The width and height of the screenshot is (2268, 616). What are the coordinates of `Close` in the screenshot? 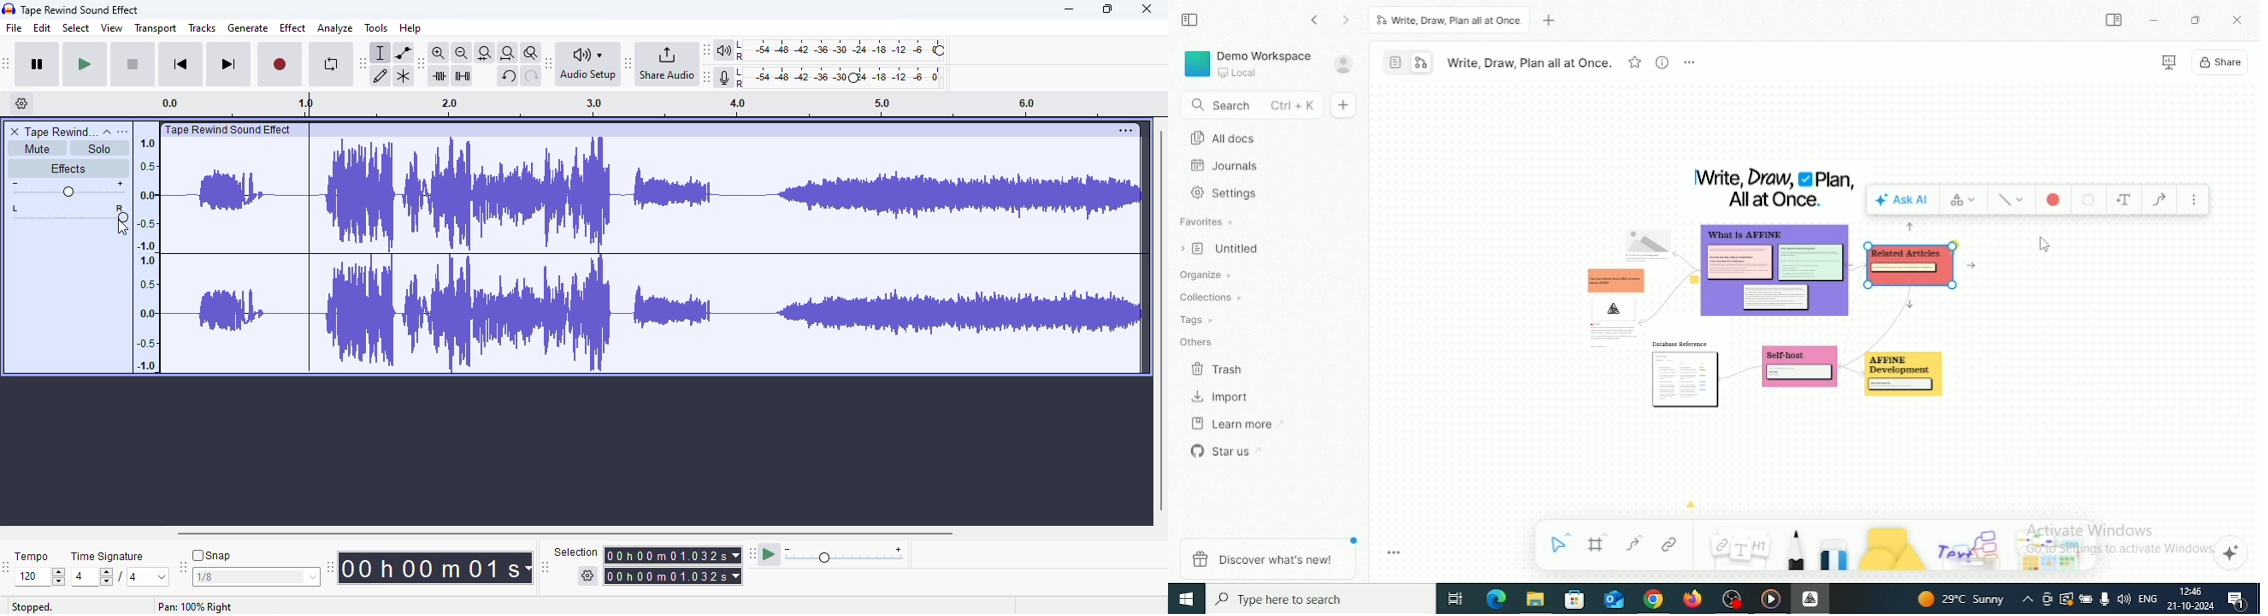 It's located at (2238, 19).